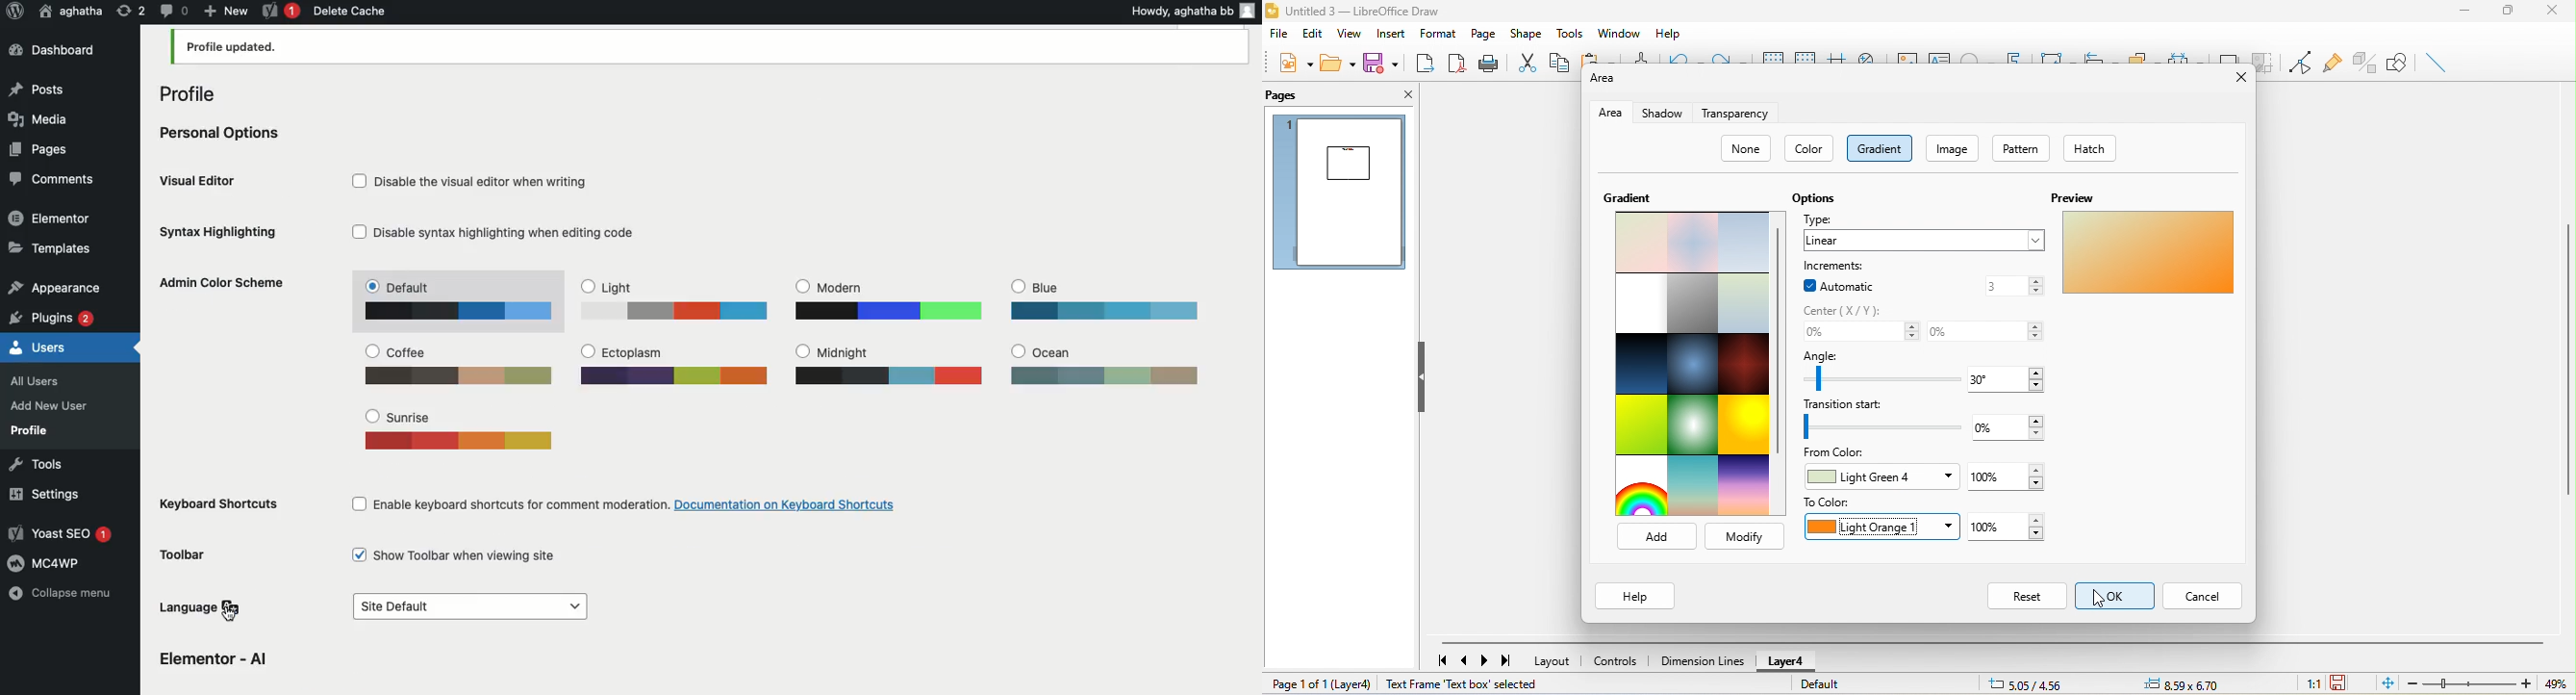  Describe the element at coordinates (1695, 364) in the screenshot. I see `deep ocean` at that location.